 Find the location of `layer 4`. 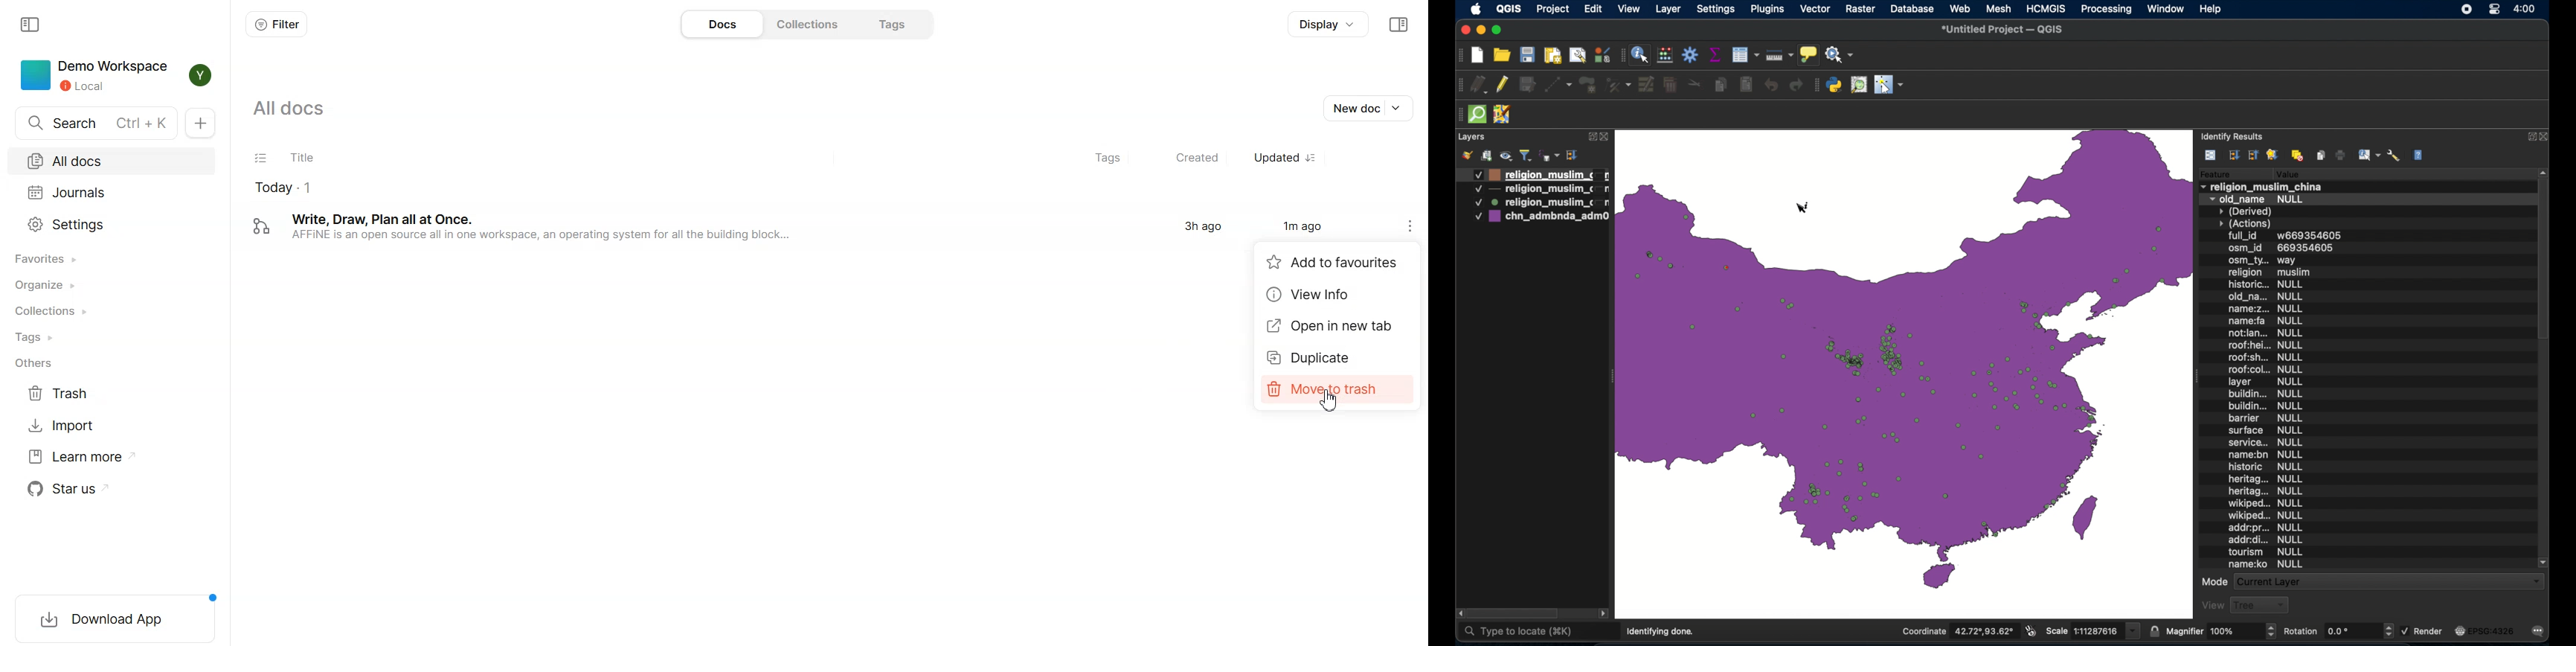

layer 4 is located at coordinates (1541, 218).